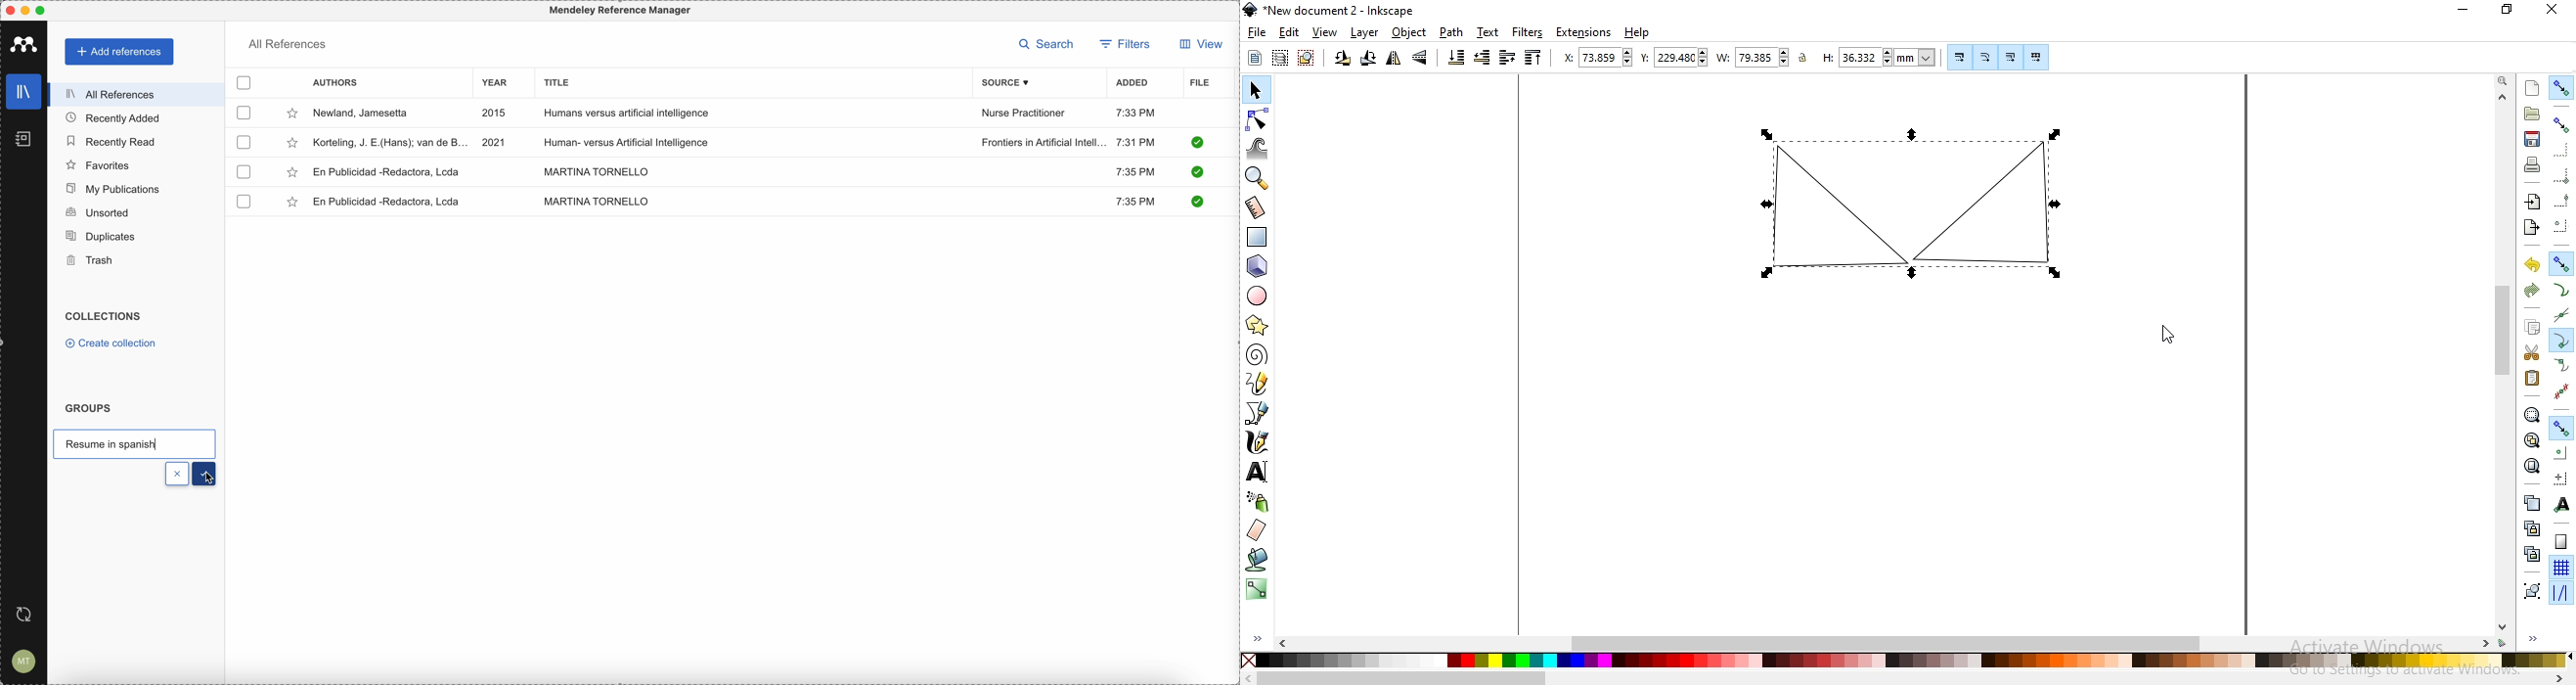  I want to click on Frontiers in Artificial Intelligence, so click(1044, 142).